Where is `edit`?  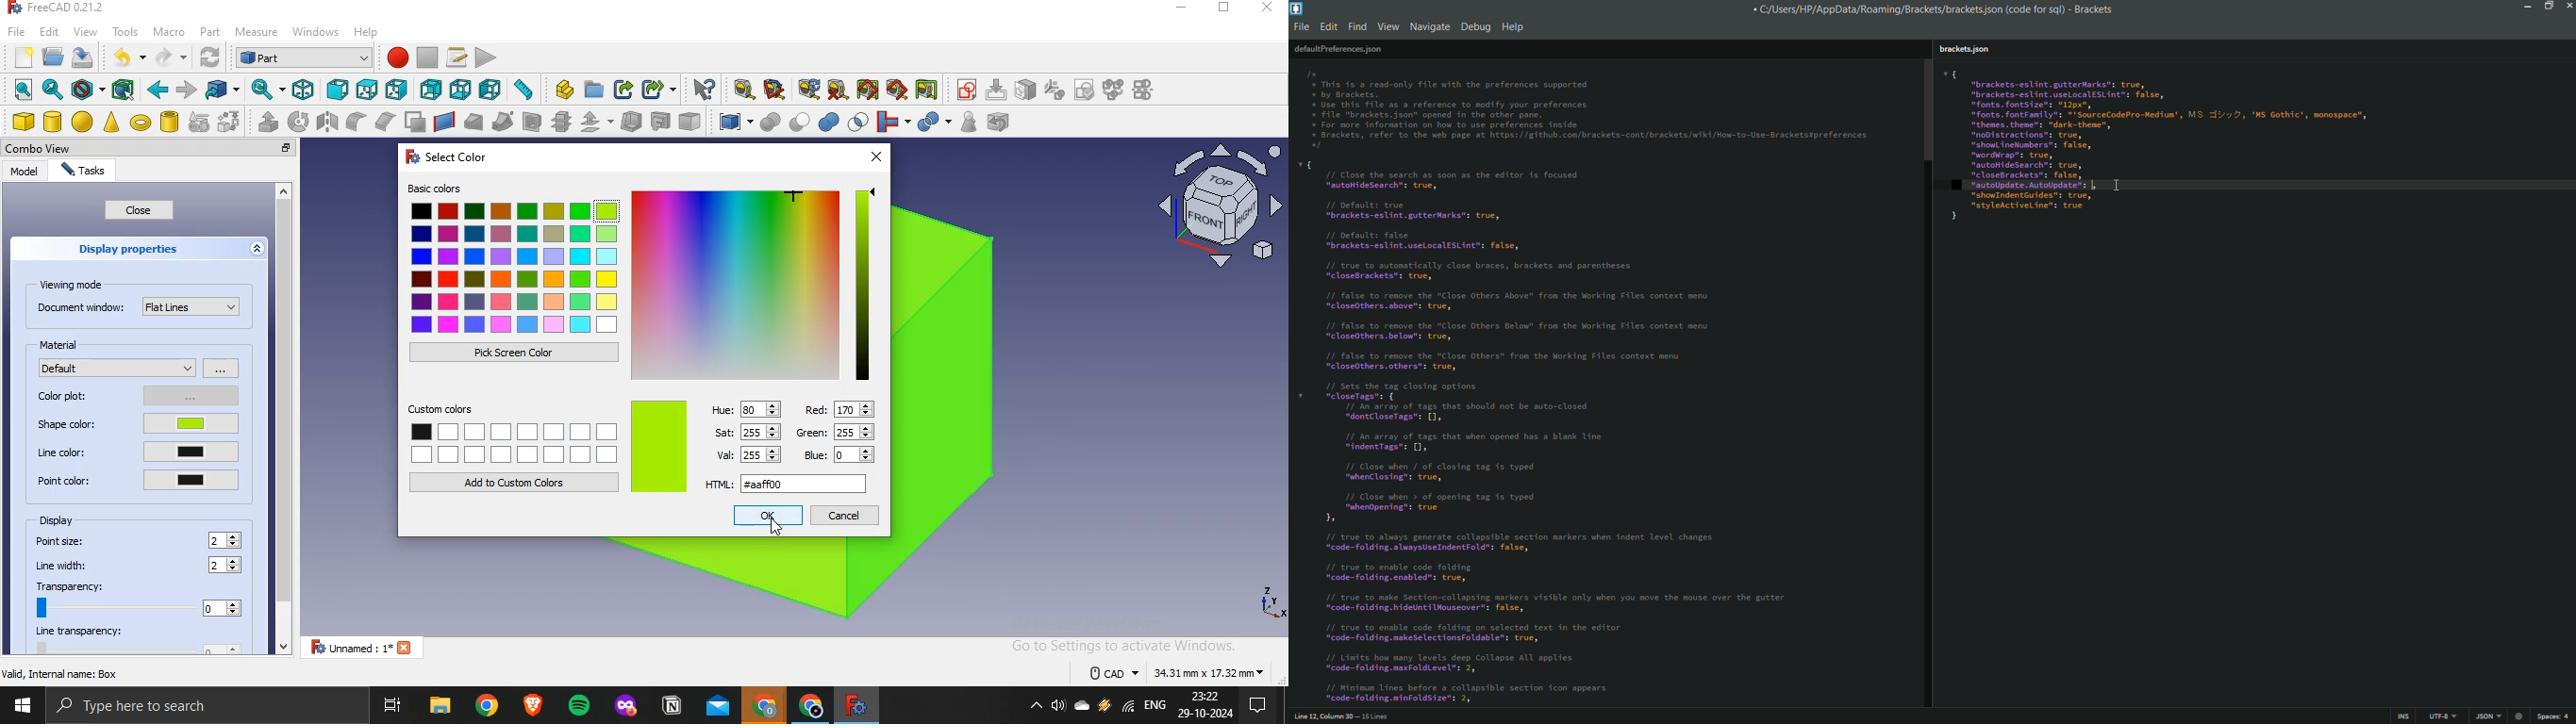 edit is located at coordinates (49, 30).